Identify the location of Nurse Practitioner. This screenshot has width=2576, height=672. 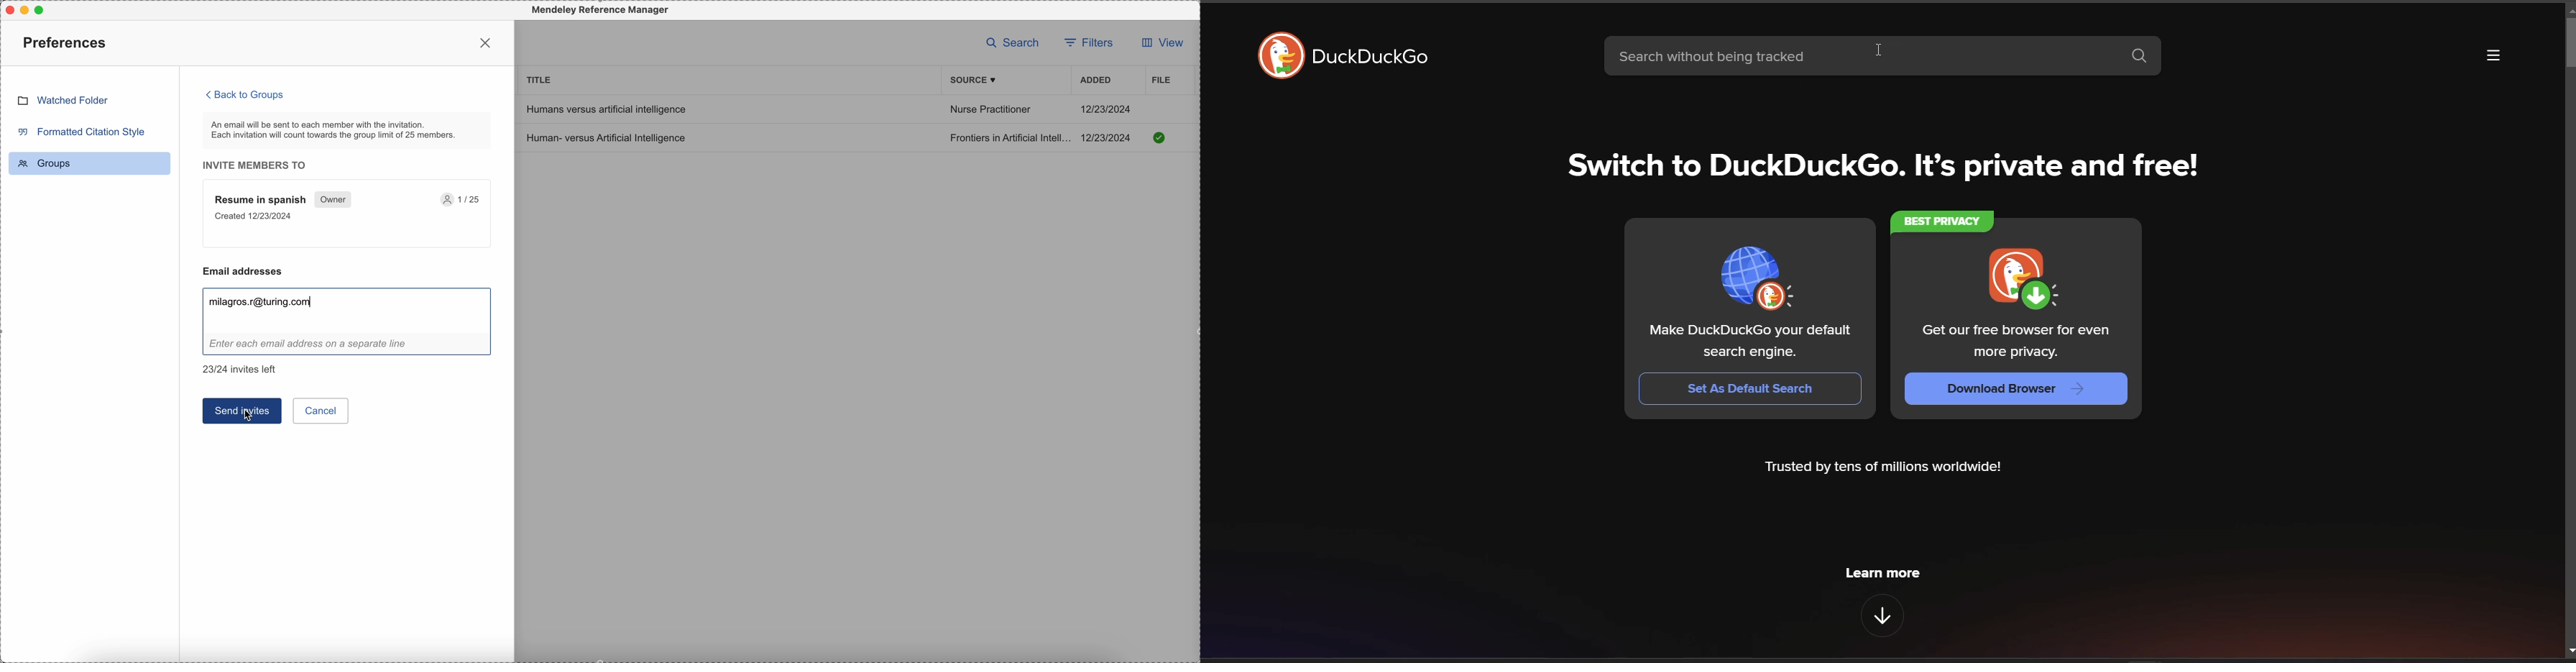
(990, 111).